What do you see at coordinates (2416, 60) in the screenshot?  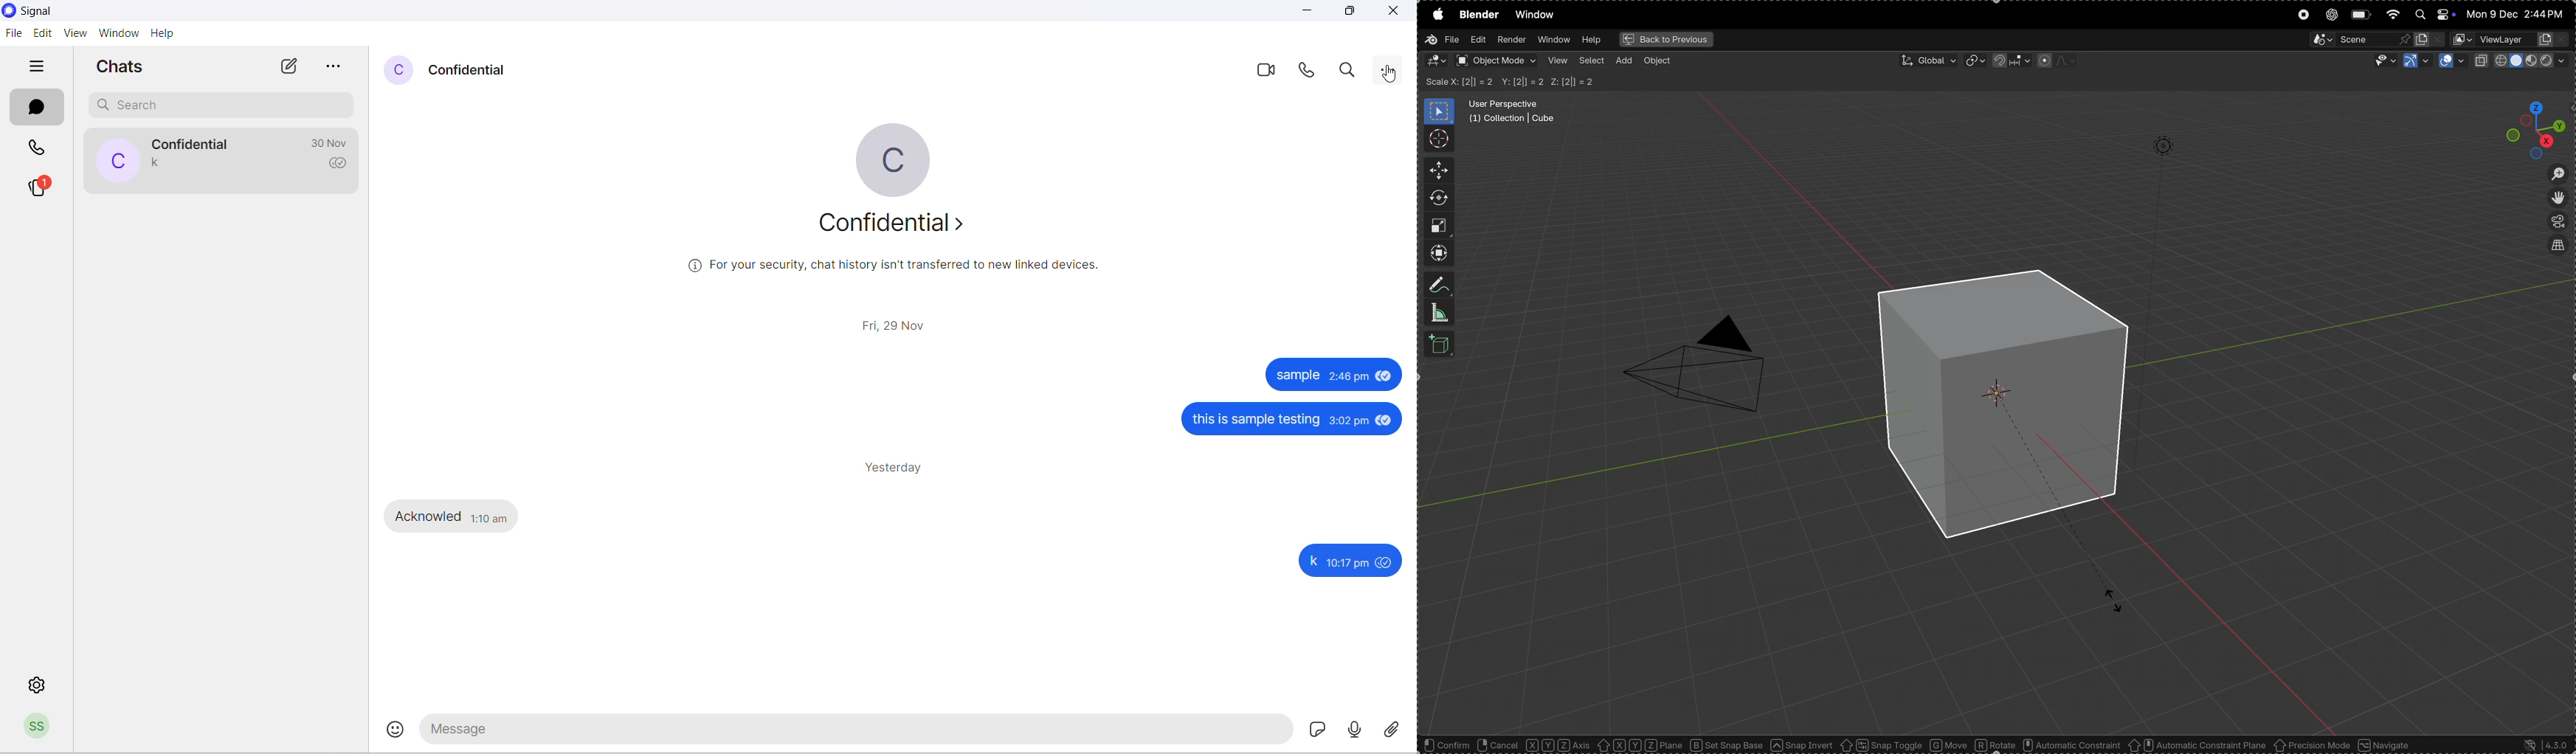 I see `show gimzo` at bounding box center [2416, 60].